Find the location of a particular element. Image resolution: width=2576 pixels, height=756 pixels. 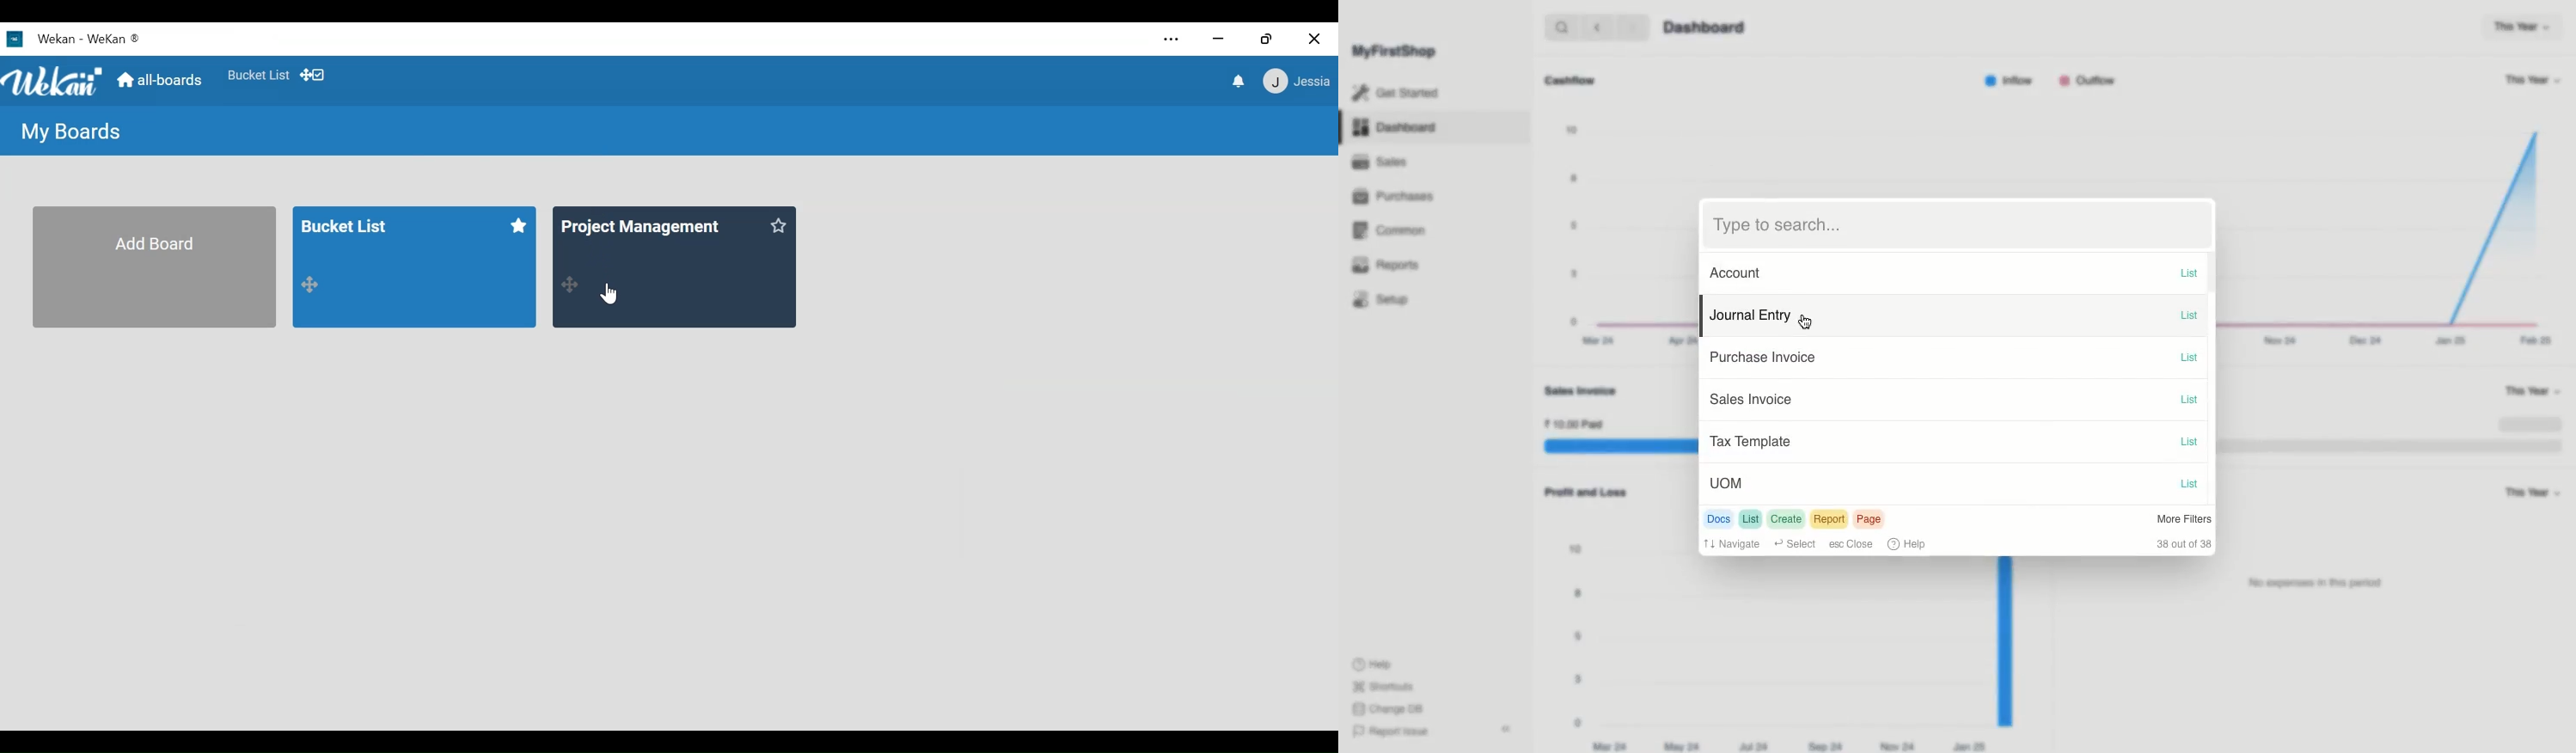

Mar 24 is located at coordinates (1610, 745).